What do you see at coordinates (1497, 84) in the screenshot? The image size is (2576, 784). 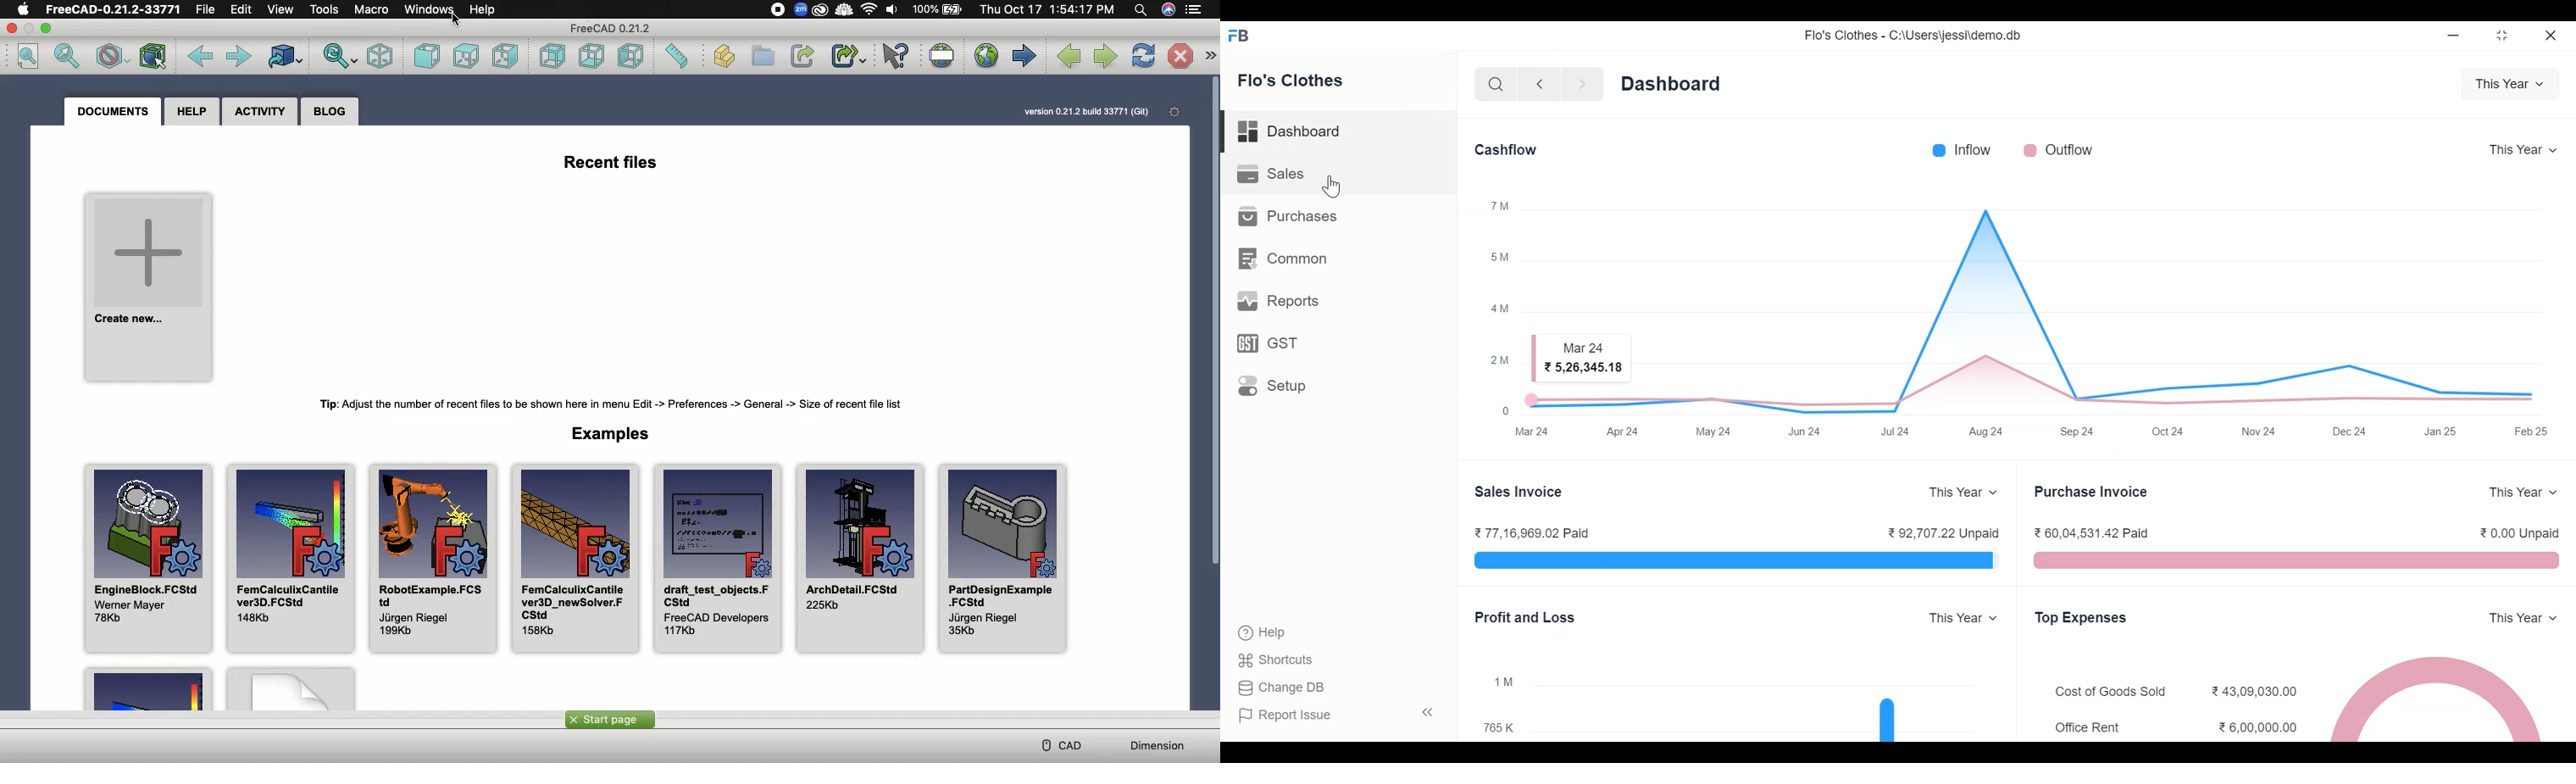 I see `Search` at bounding box center [1497, 84].